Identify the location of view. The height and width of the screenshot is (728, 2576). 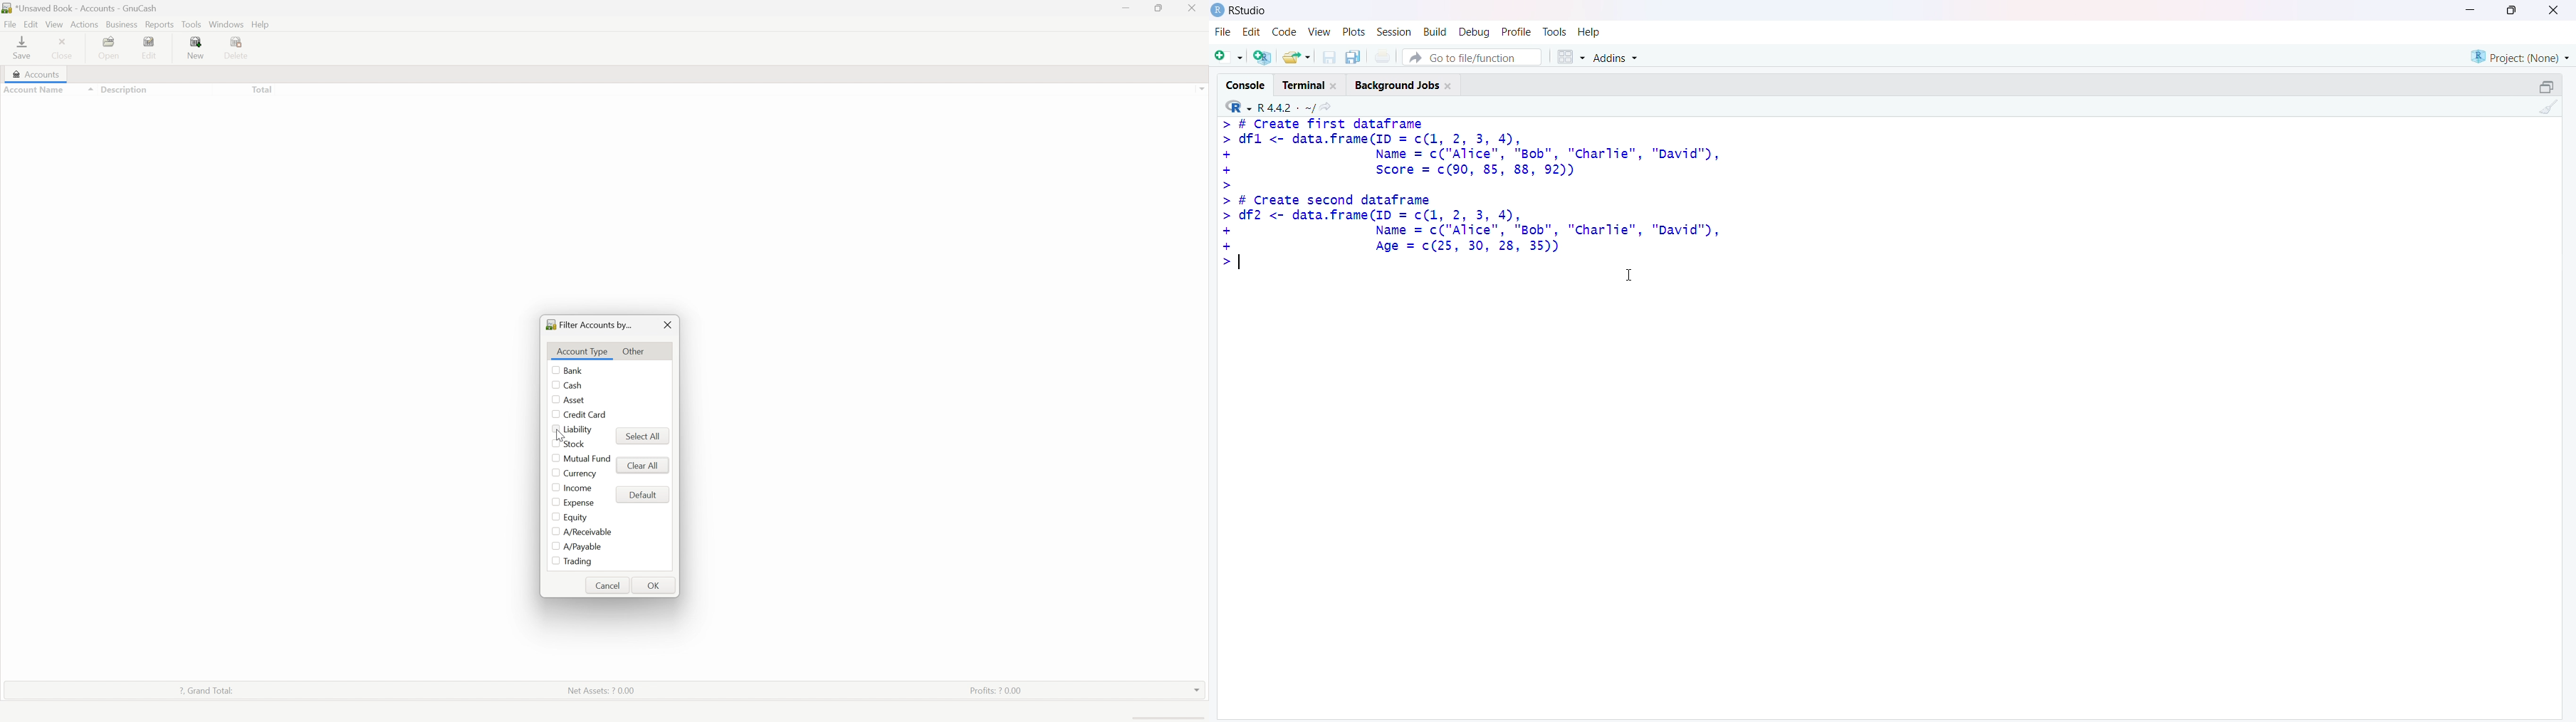
(1320, 33).